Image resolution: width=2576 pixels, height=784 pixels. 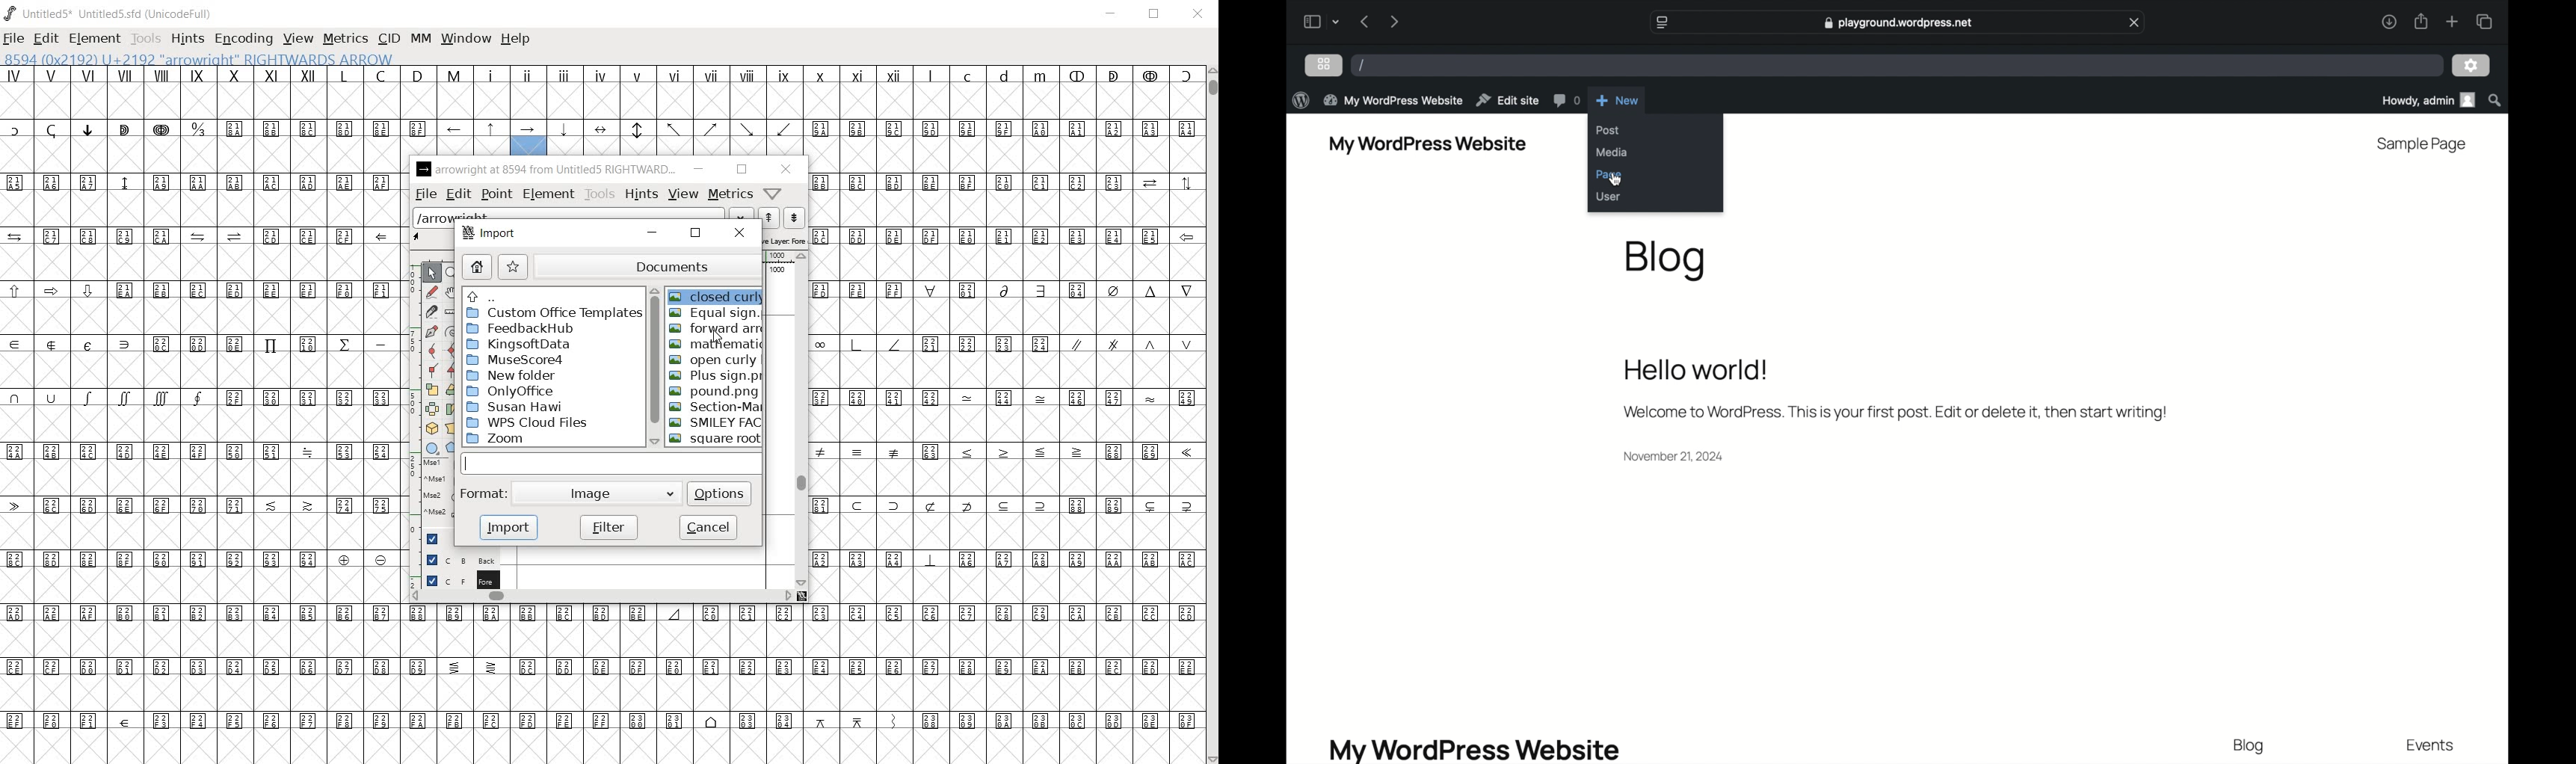 What do you see at coordinates (452, 410) in the screenshot?
I see `Rotate the selection` at bounding box center [452, 410].